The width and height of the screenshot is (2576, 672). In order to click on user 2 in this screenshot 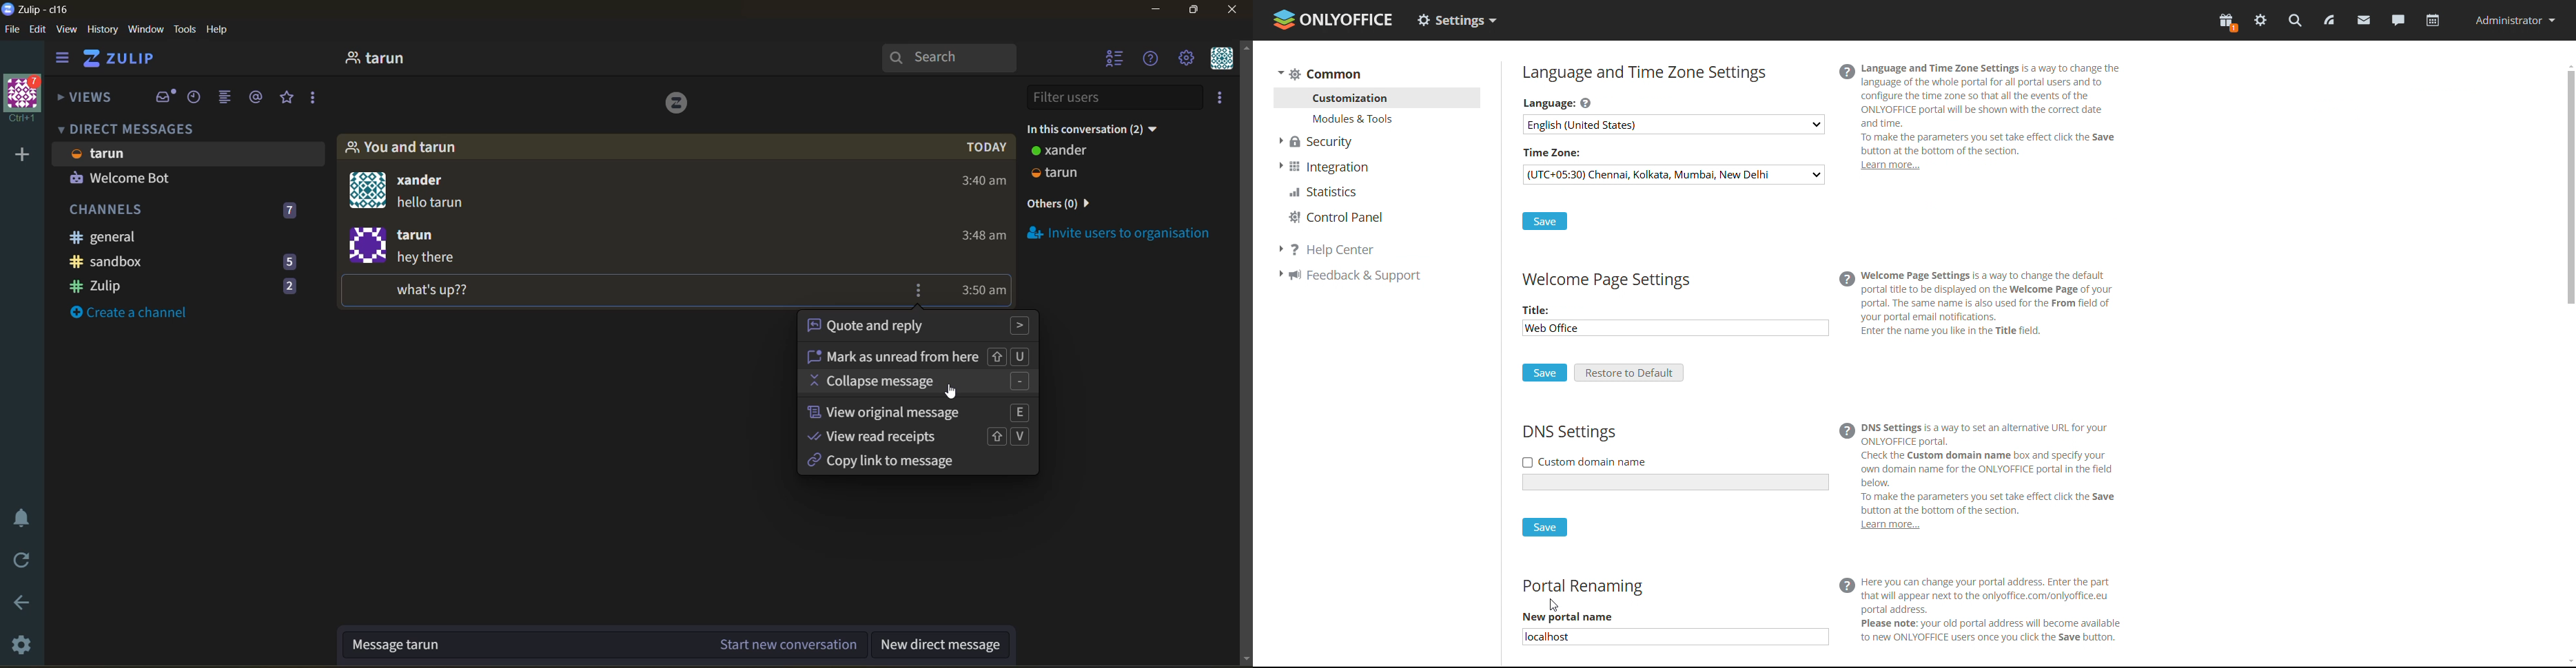, I will do `click(125, 180)`.